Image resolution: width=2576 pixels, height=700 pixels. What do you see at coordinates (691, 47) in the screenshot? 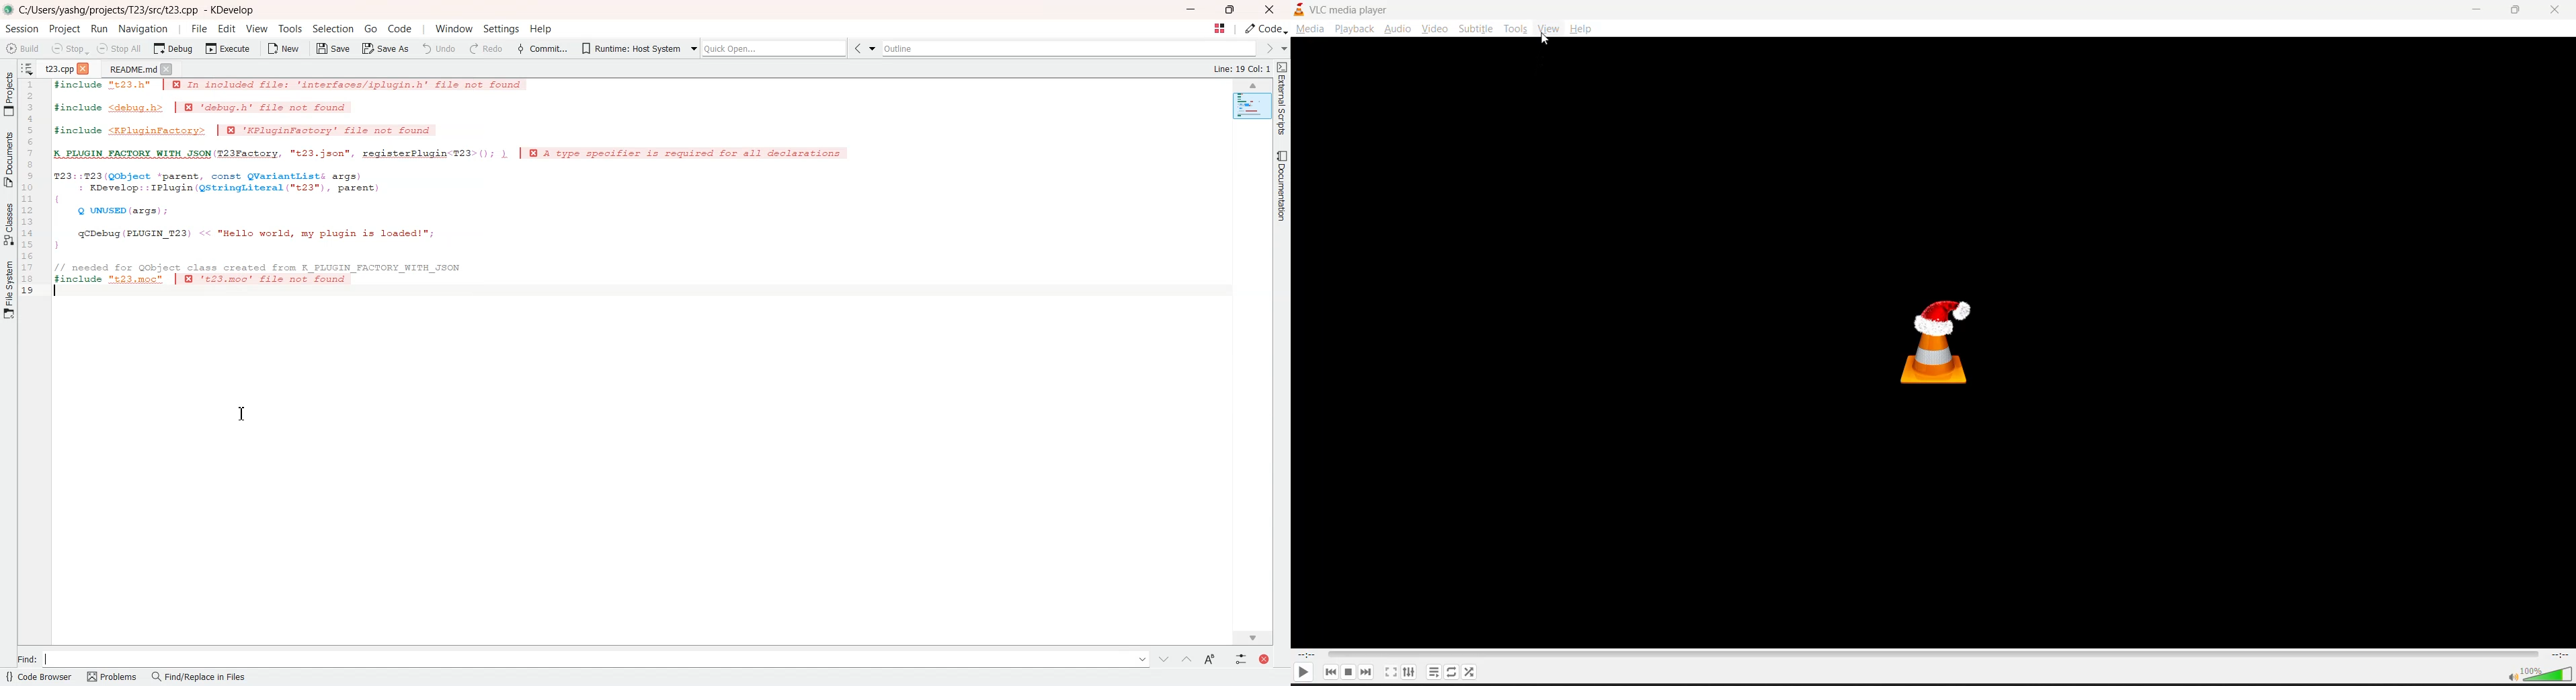
I see `Drop down box` at bounding box center [691, 47].